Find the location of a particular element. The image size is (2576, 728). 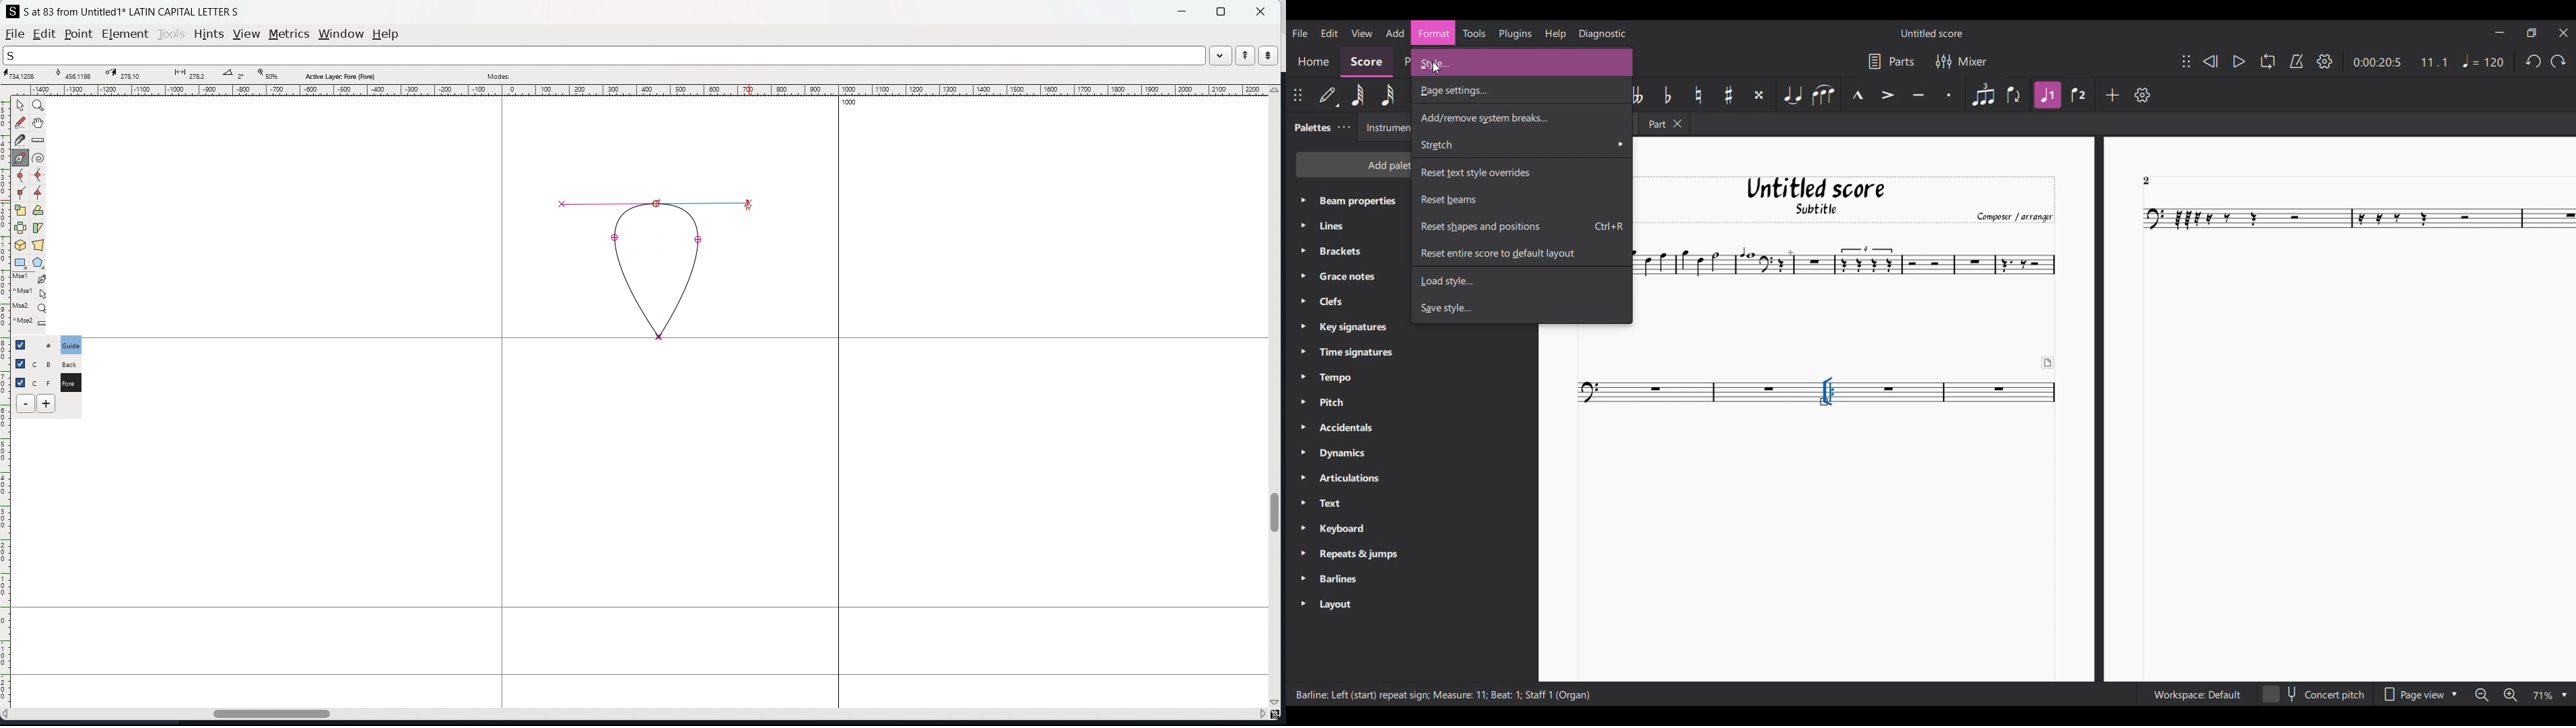

View menu is located at coordinates (1362, 34).